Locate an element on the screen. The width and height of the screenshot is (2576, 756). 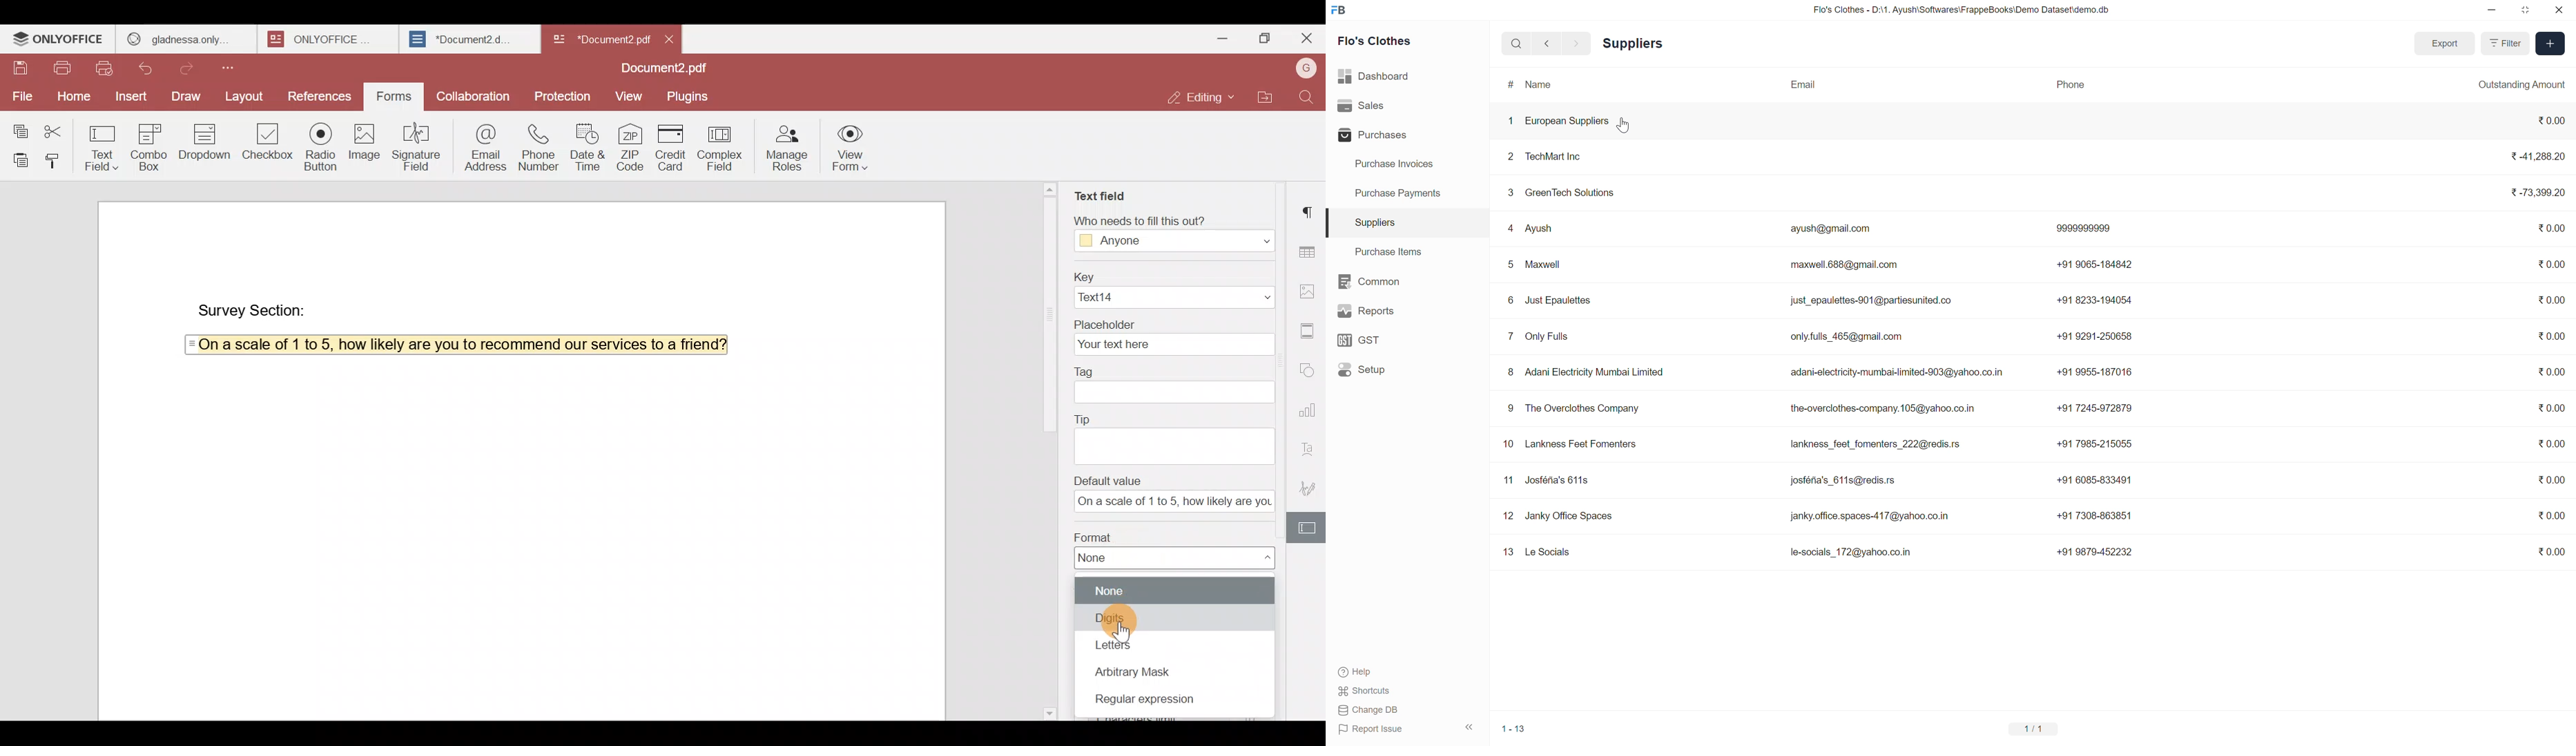
PHONE is located at coordinates (2073, 88).